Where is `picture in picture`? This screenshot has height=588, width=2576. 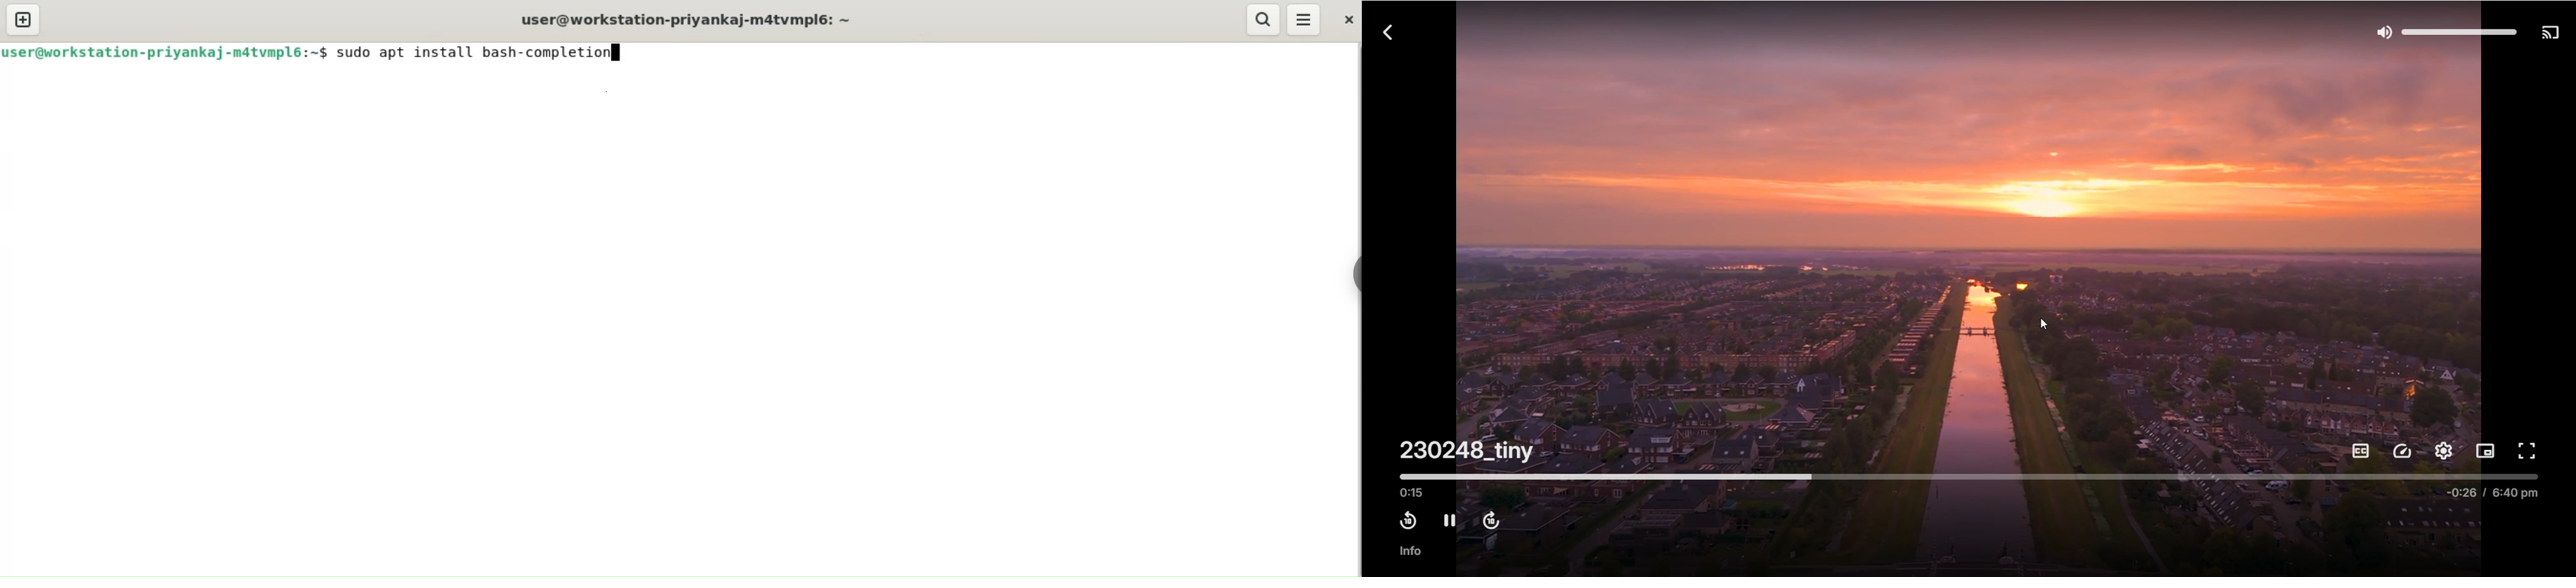 picture in picture is located at coordinates (2488, 451).